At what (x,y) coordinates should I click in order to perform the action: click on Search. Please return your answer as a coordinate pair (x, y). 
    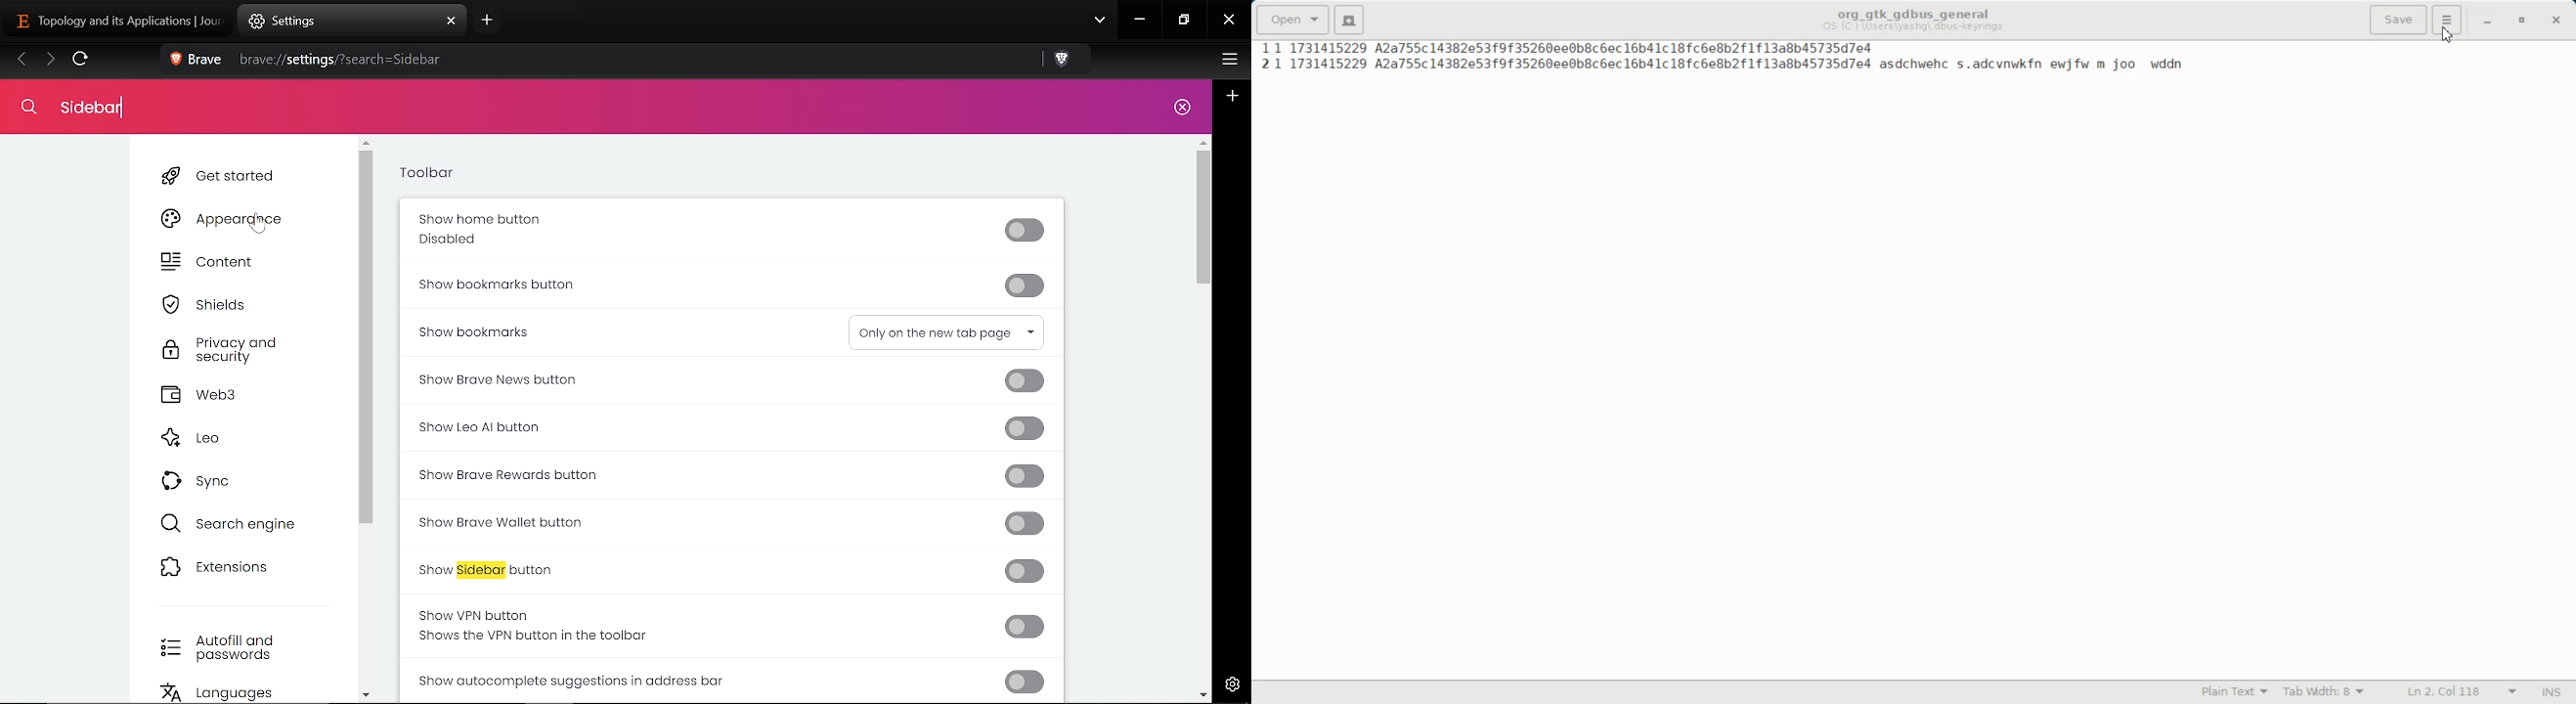
    Looking at the image, I should click on (84, 106).